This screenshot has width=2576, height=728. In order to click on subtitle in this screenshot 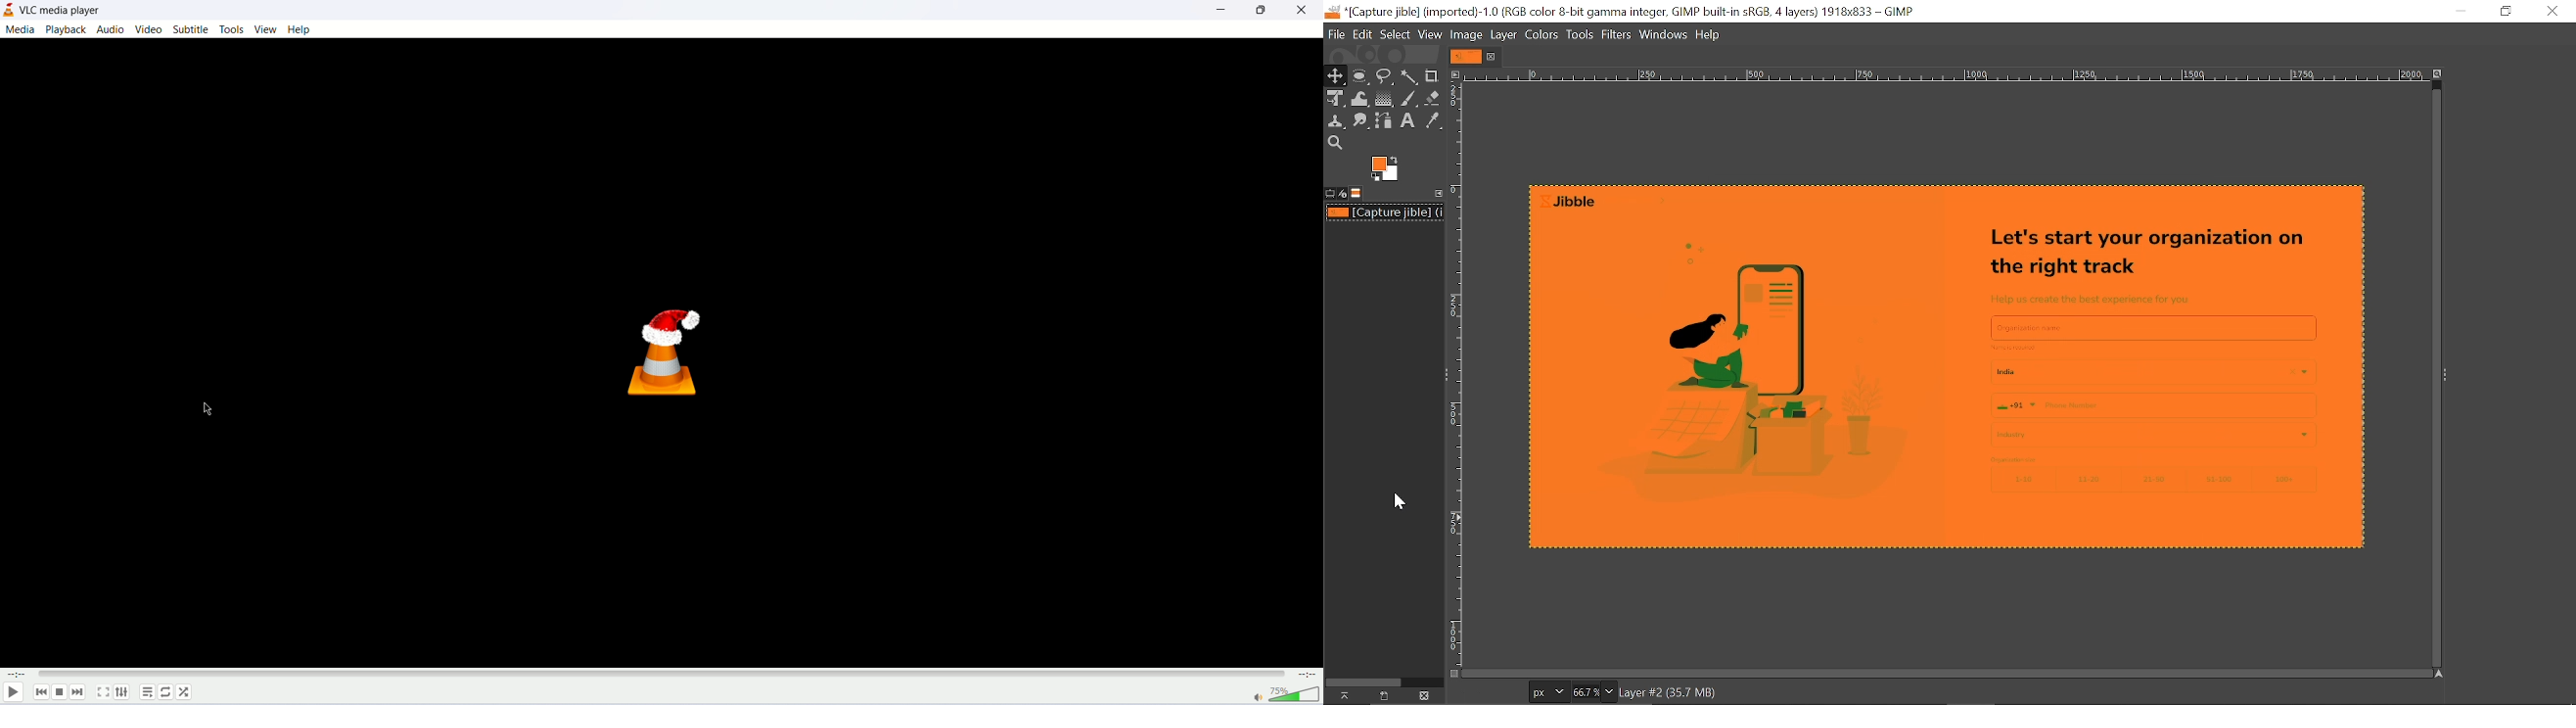, I will do `click(190, 29)`.